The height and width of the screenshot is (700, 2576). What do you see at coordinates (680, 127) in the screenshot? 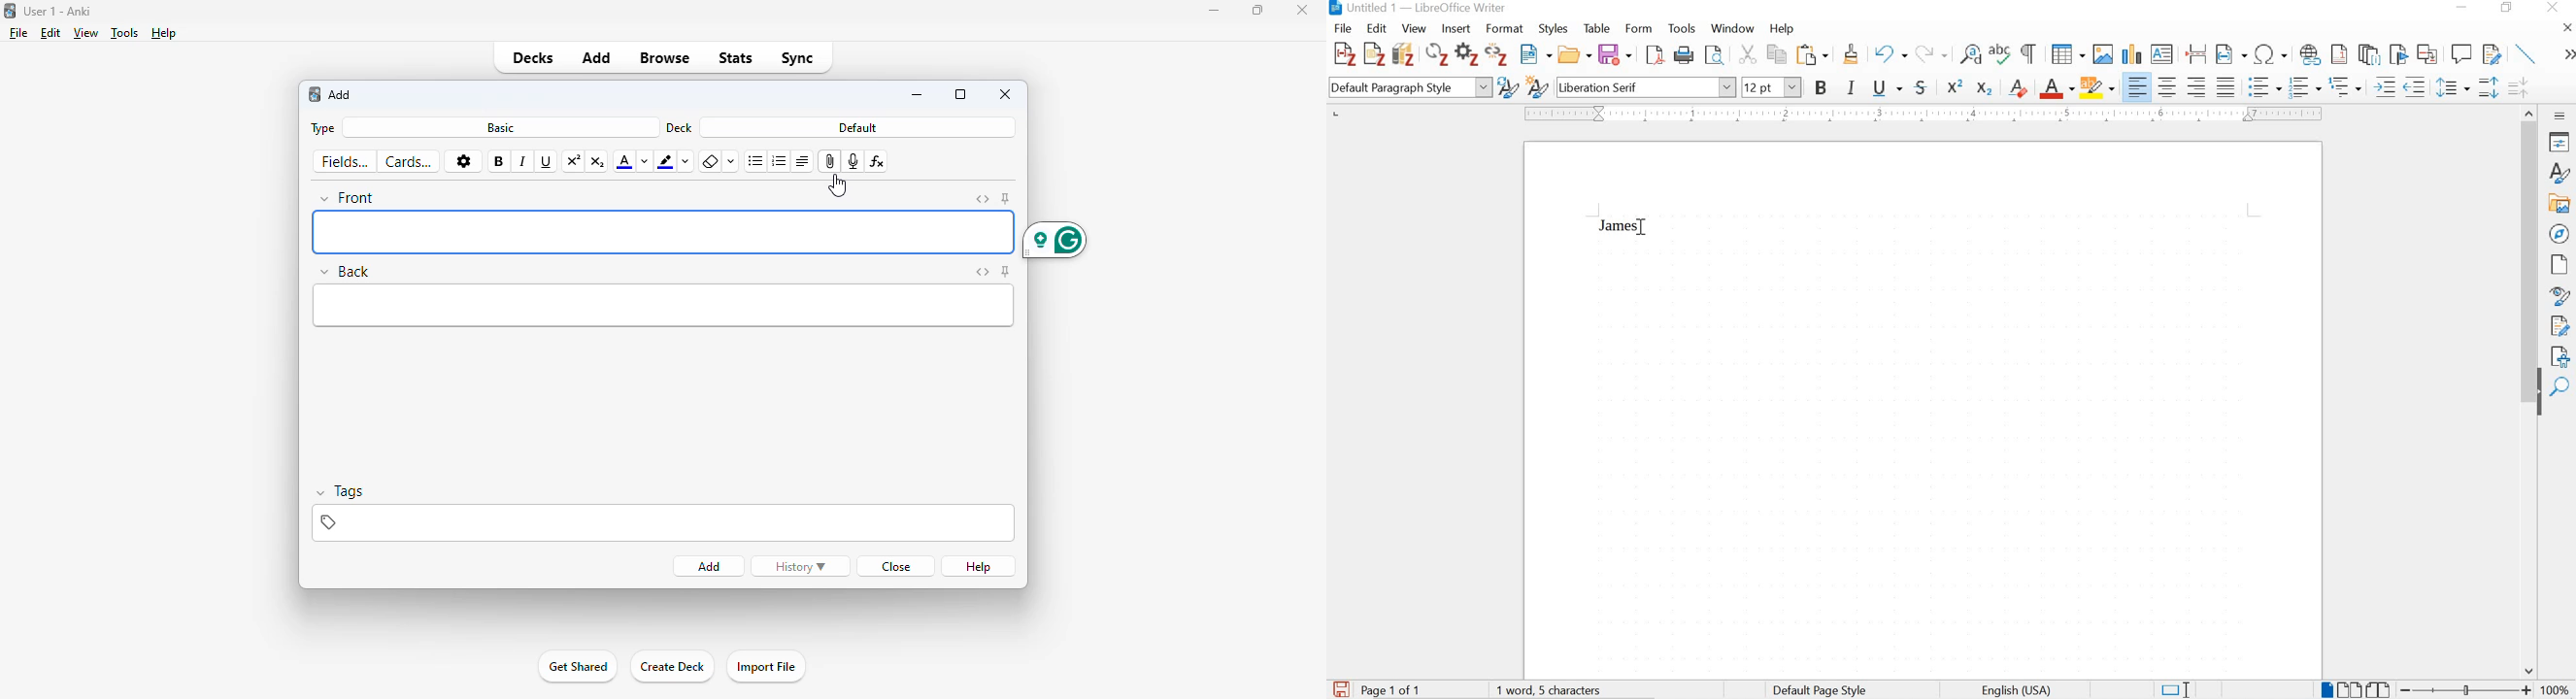
I see `deck` at bounding box center [680, 127].